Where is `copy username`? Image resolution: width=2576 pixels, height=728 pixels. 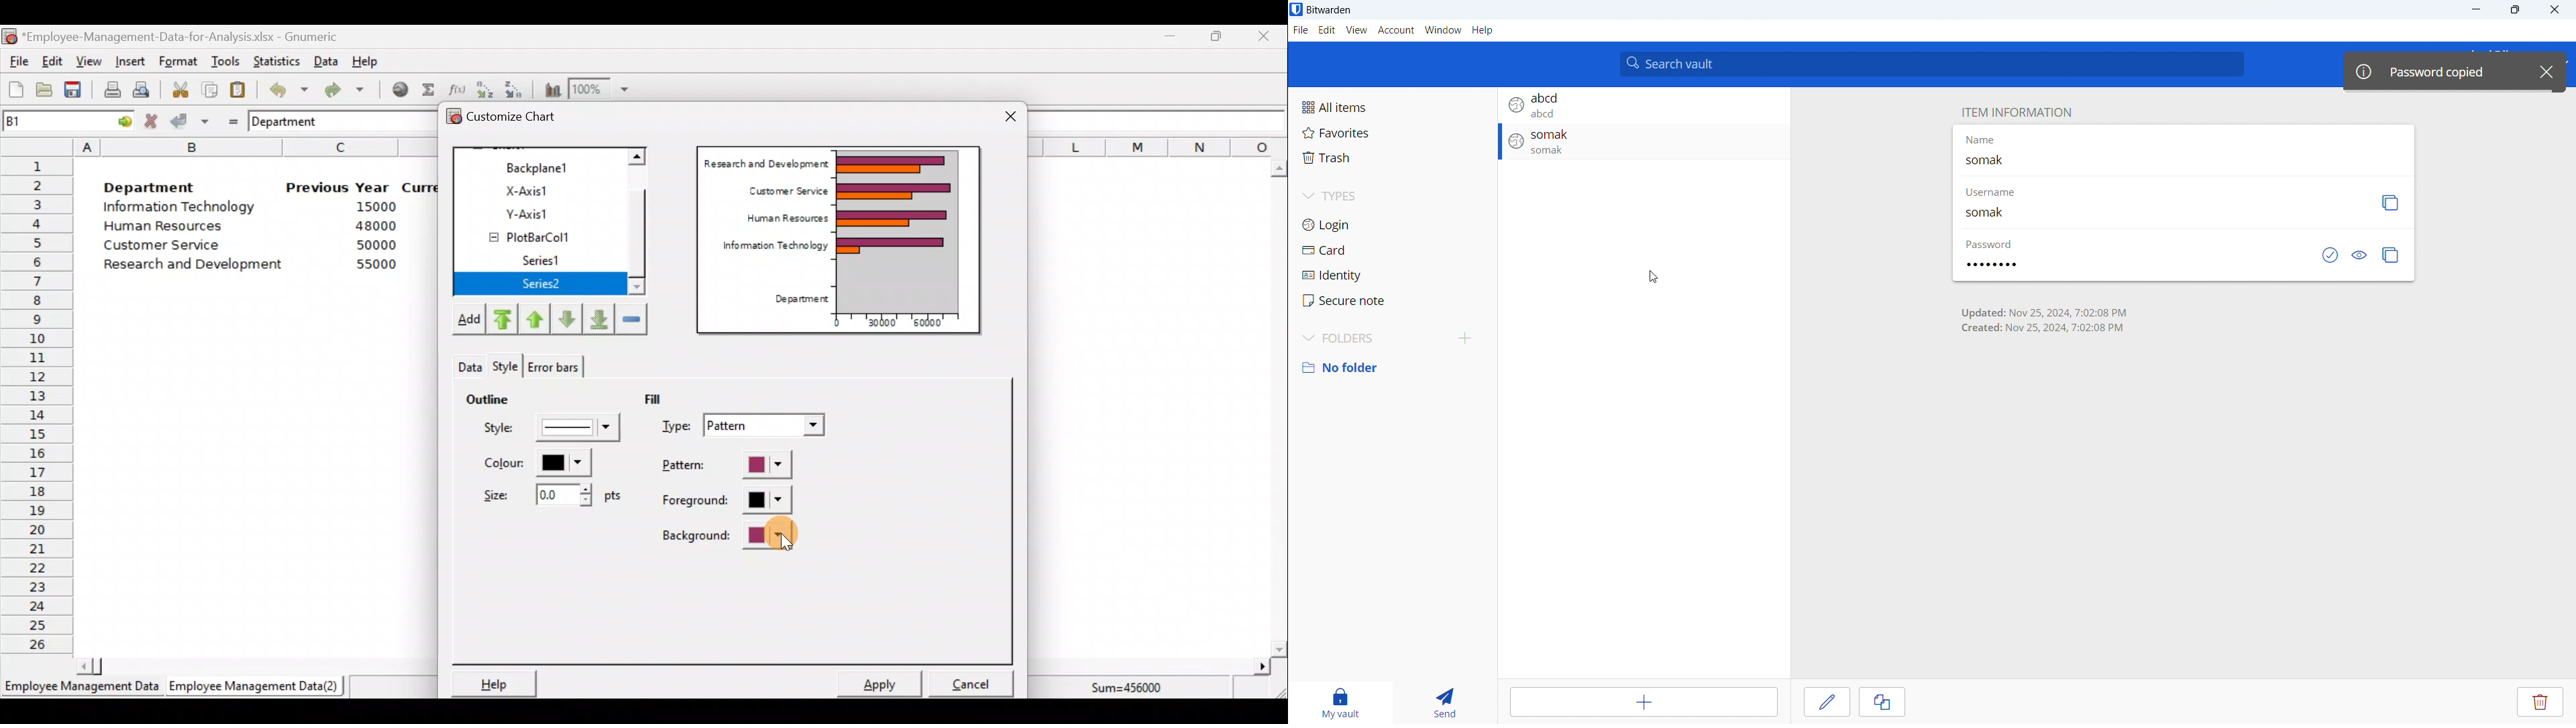
copy username is located at coordinates (1671, 245).